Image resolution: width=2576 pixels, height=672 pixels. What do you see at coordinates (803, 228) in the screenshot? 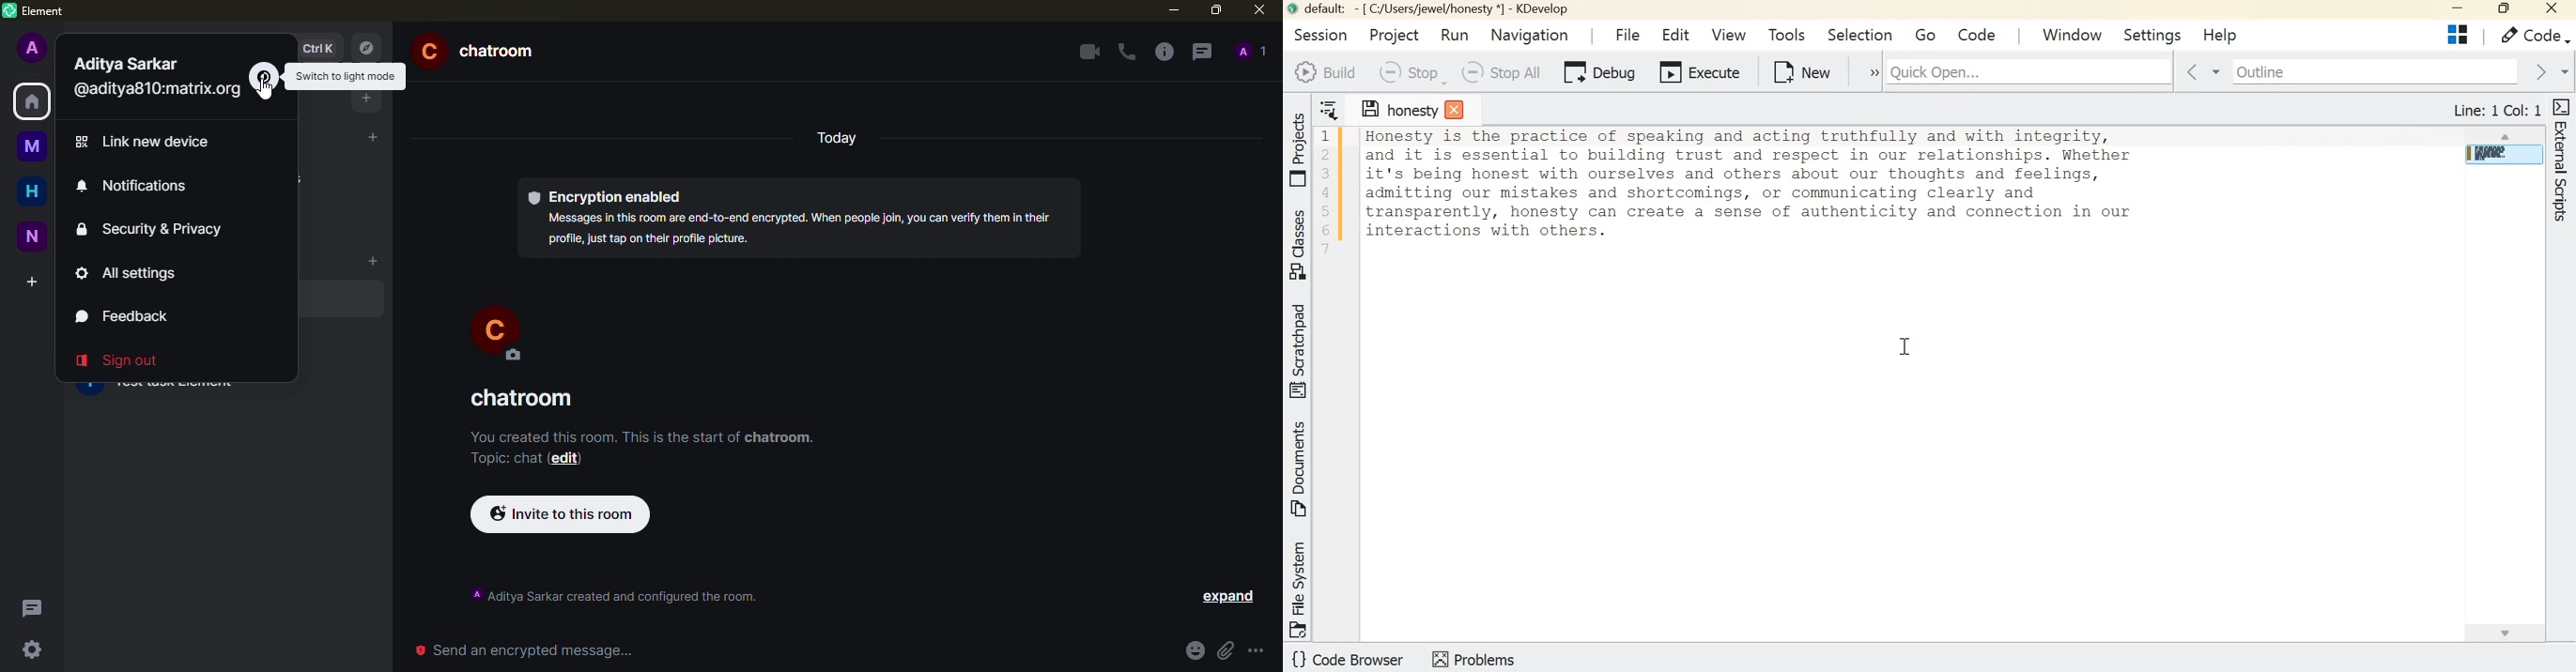
I see `Messages in this room are end-to-end encrypted. When people join, you can verify them in their profile, just tap on their profile picture.` at bounding box center [803, 228].